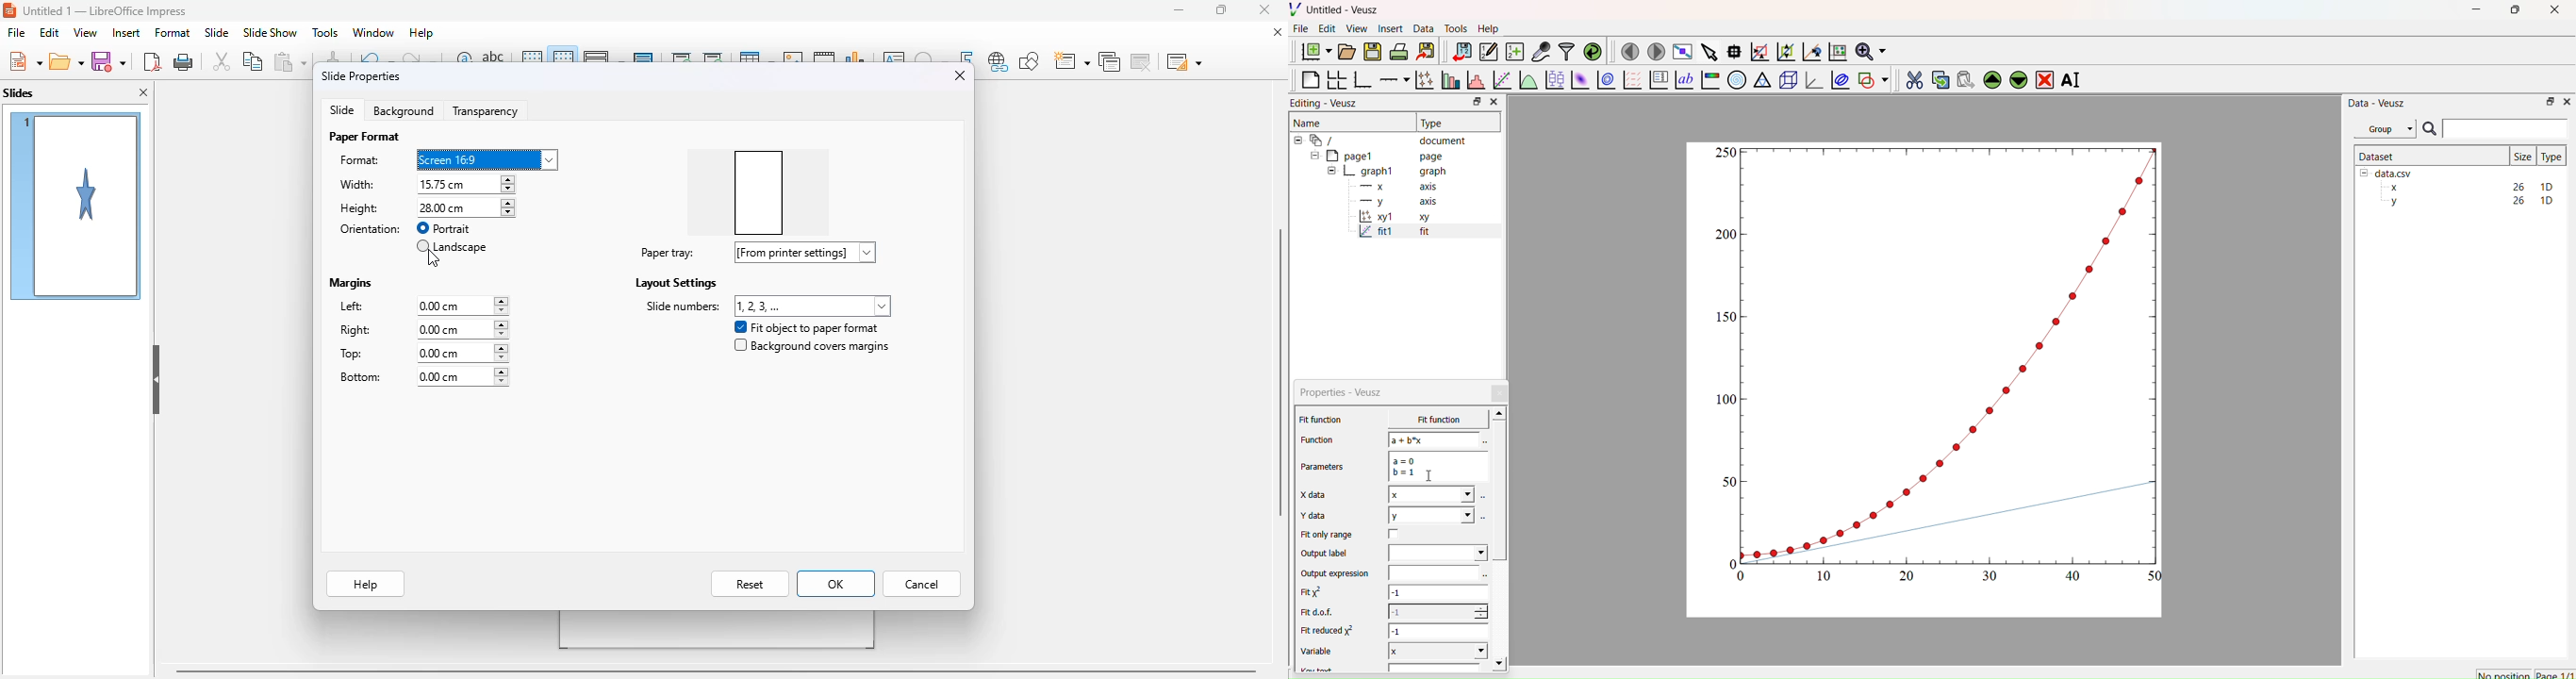 The height and width of the screenshot is (700, 2576). Describe the element at coordinates (1487, 28) in the screenshot. I see `Help` at that location.